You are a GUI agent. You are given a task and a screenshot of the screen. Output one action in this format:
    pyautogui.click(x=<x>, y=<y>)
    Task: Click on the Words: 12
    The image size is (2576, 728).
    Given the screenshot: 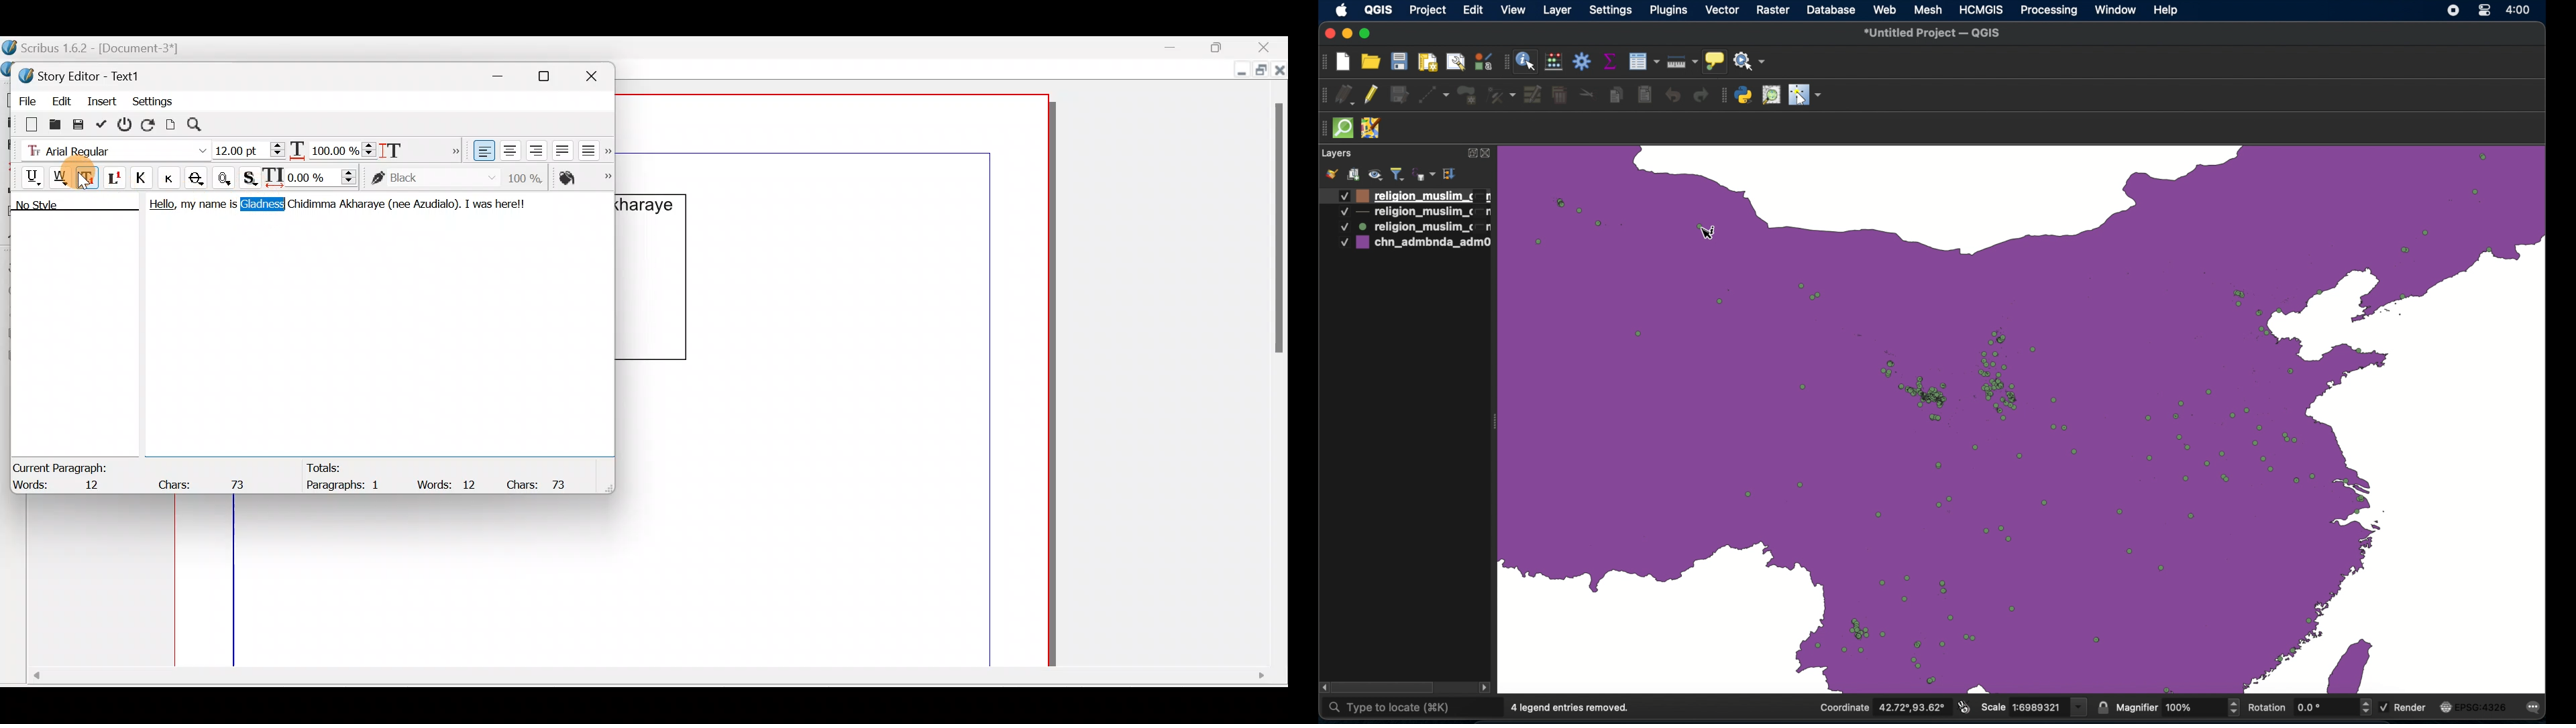 What is the action you would take?
    pyautogui.click(x=64, y=486)
    